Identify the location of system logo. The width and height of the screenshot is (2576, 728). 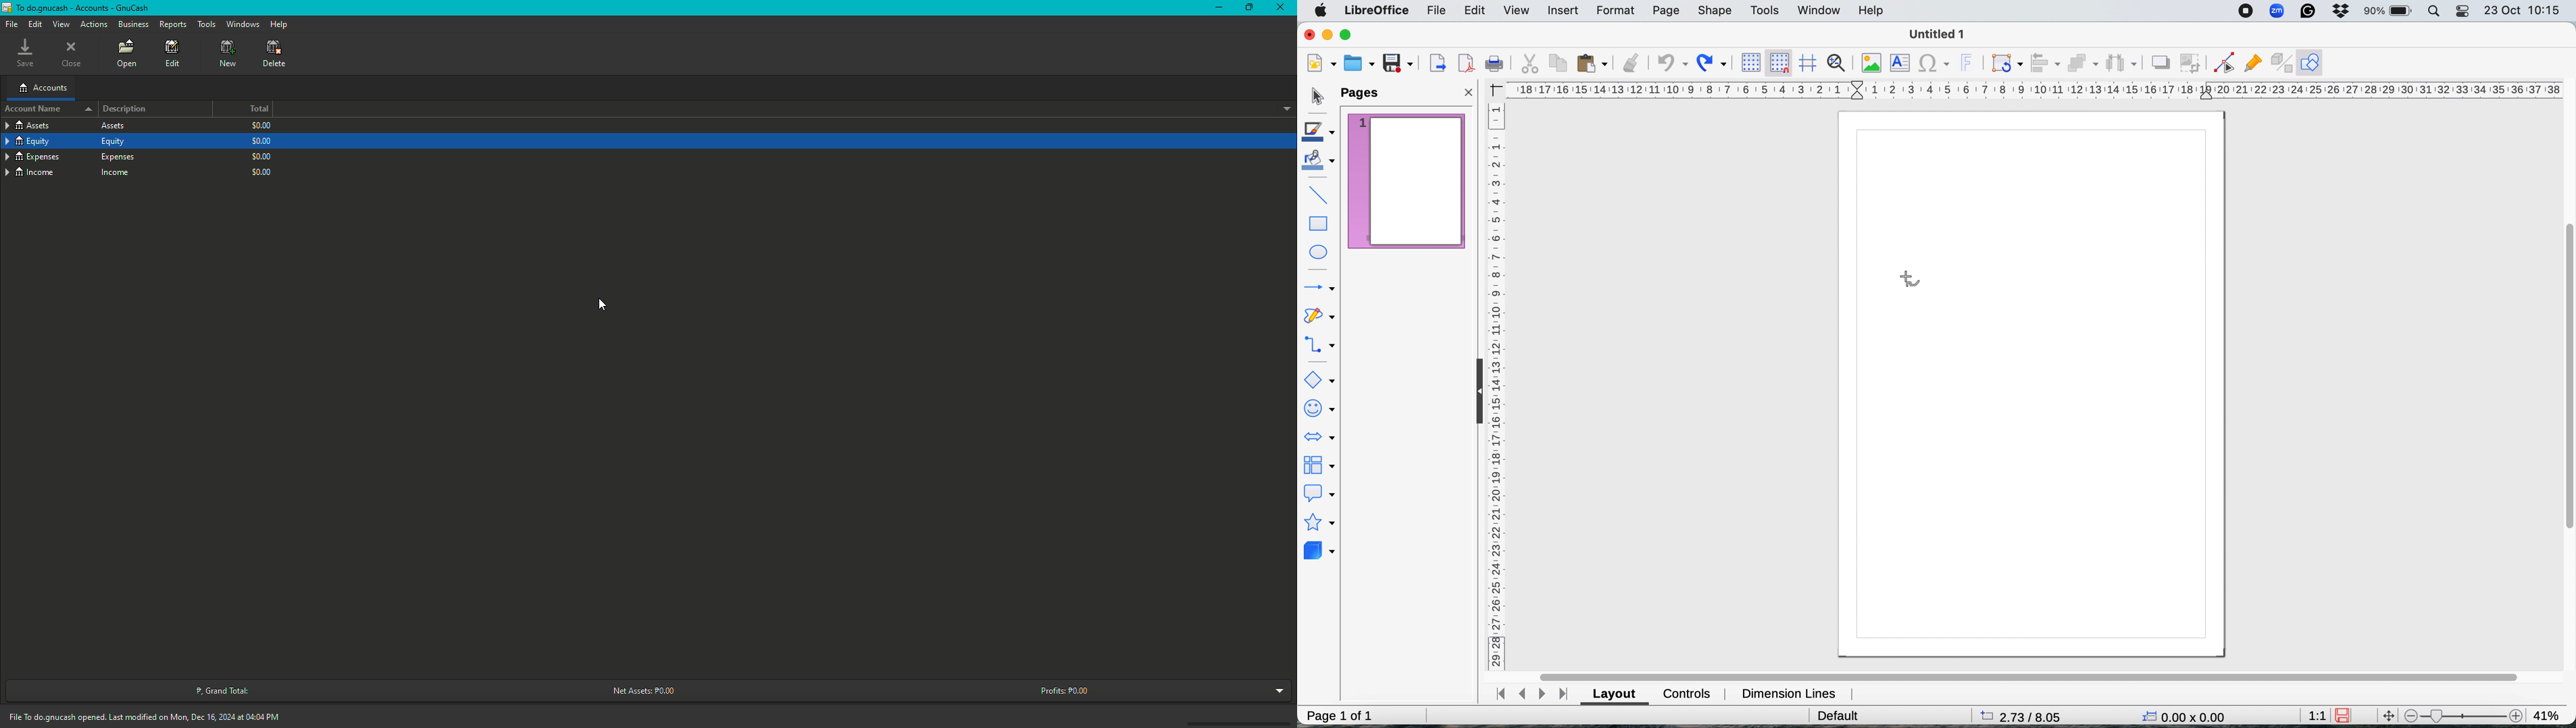
(1322, 12).